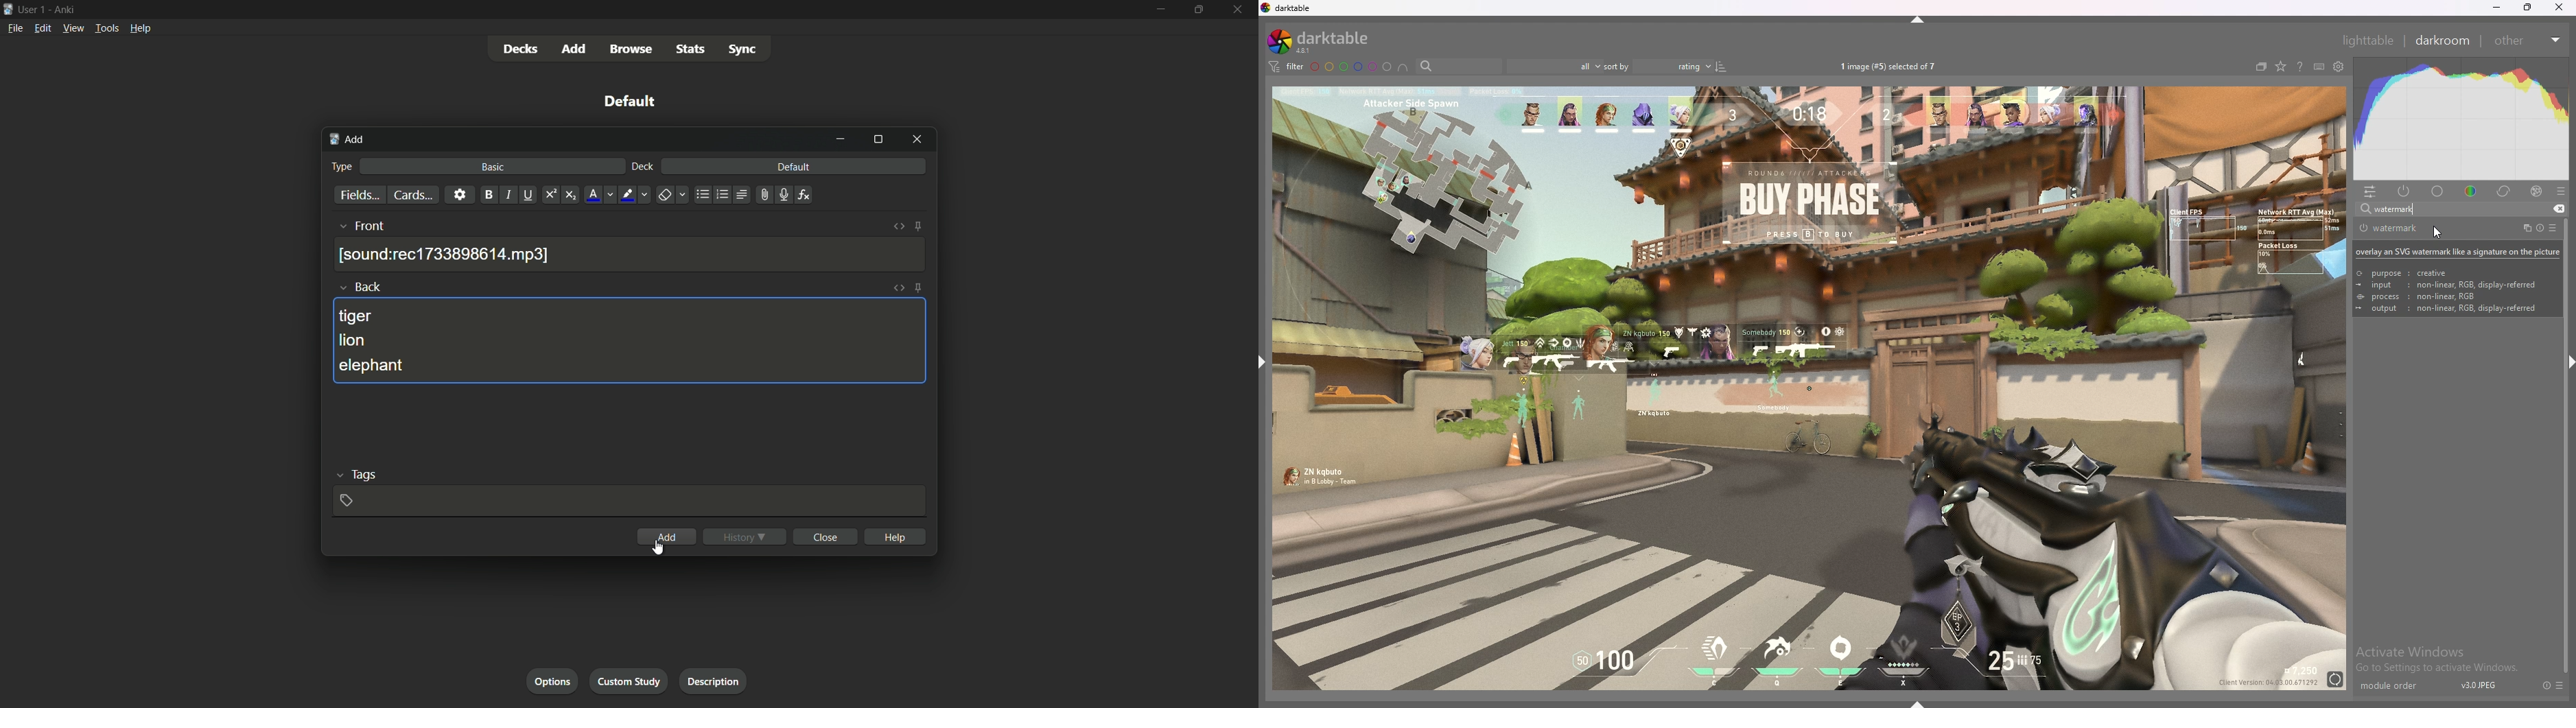  What do you see at coordinates (459, 195) in the screenshot?
I see `settings` at bounding box center [459, 195].